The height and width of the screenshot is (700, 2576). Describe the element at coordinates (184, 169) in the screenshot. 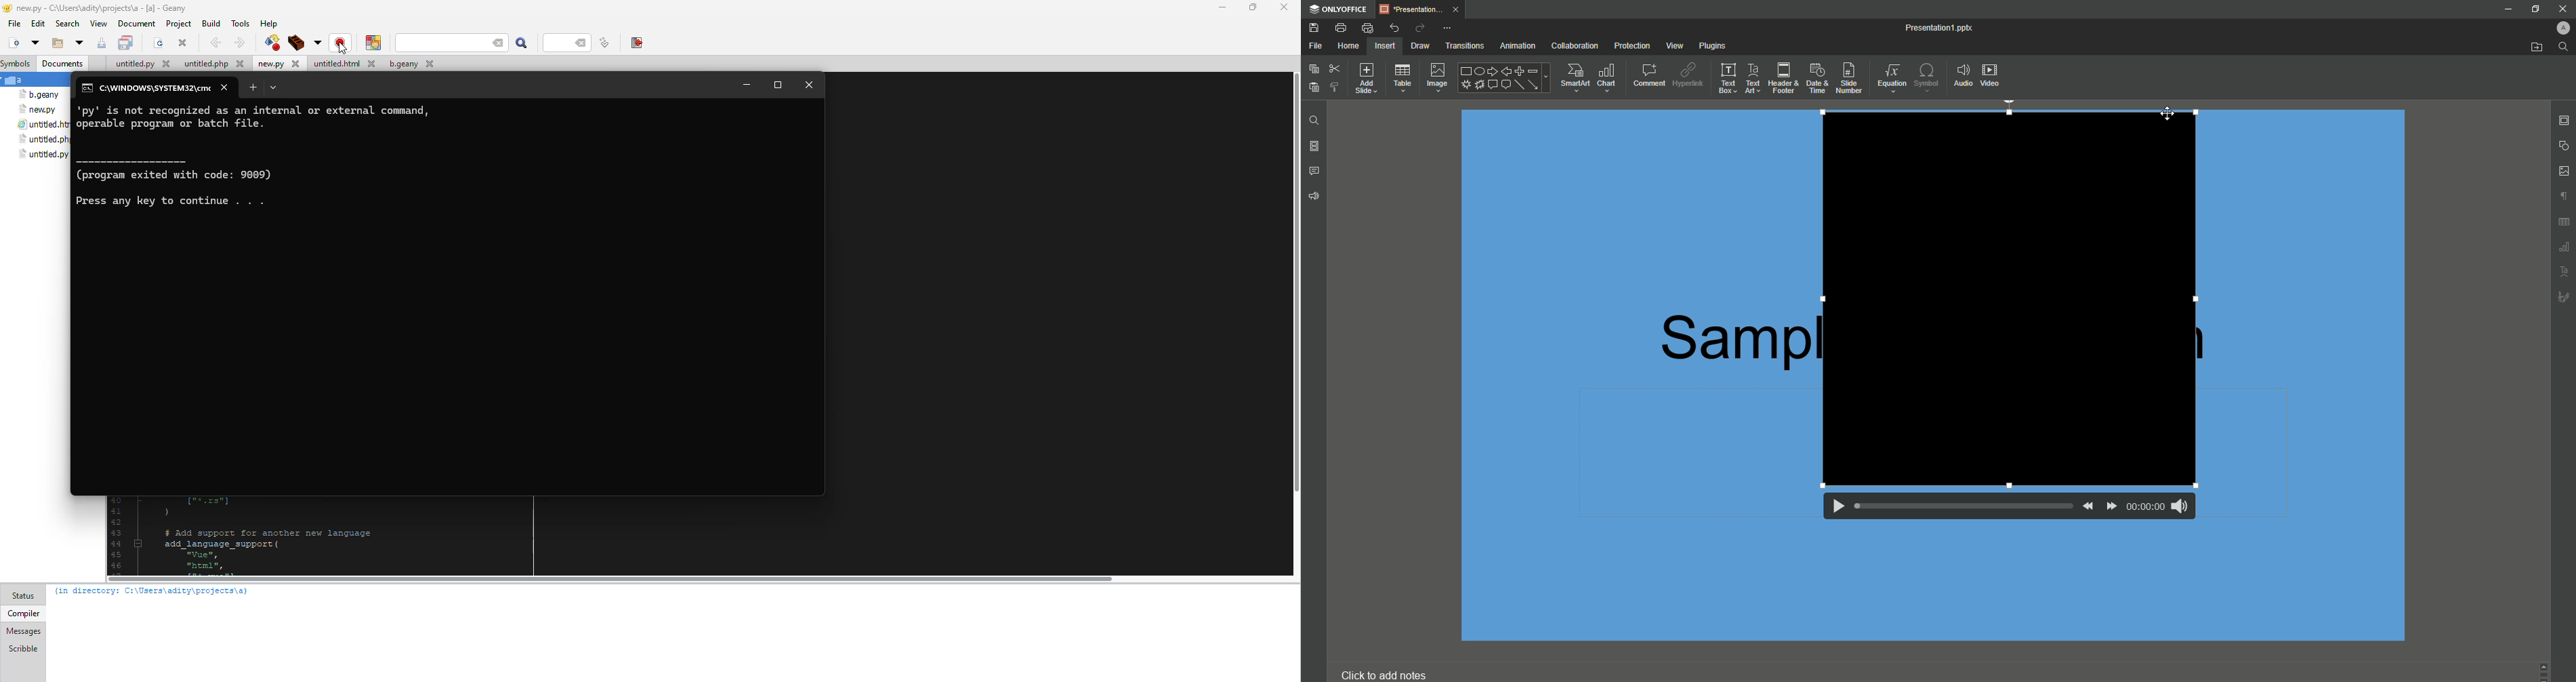

I see `info` at that location.